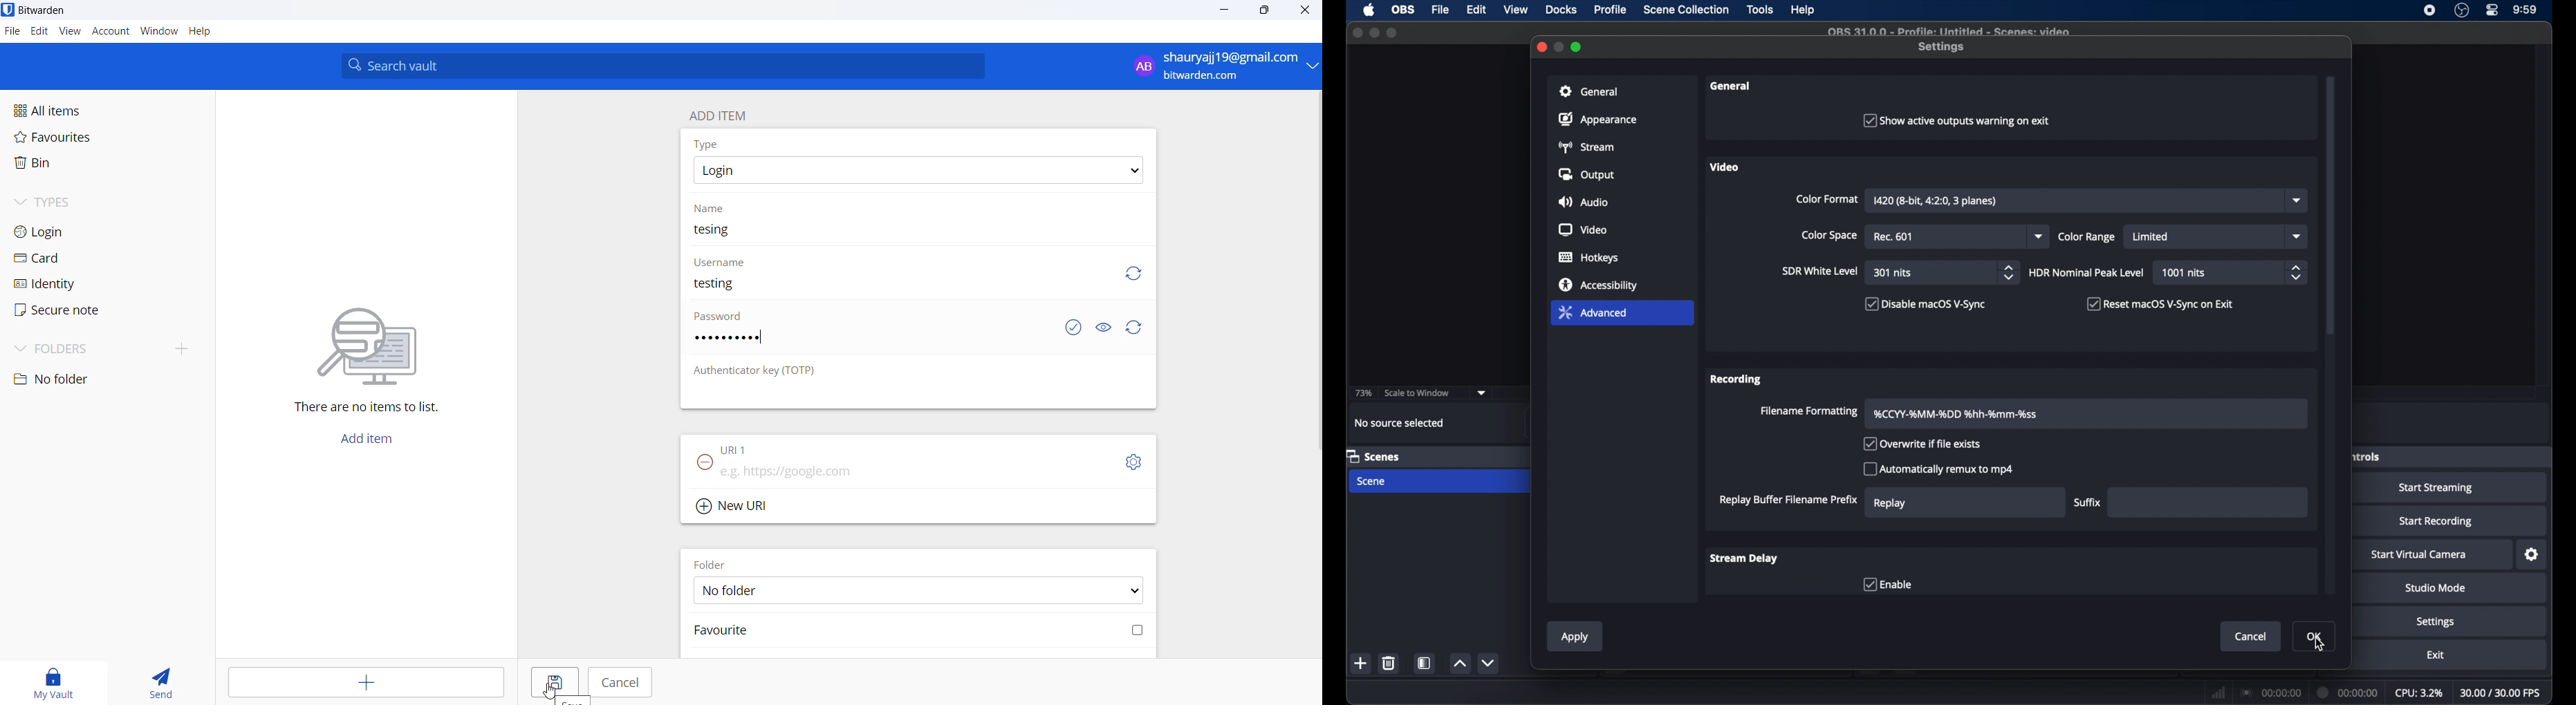 The image size is (2576, 728). What do you see at coordinates (1583, 202) in the screenshot?
I see `audio` at bounding box center [1583, 202].